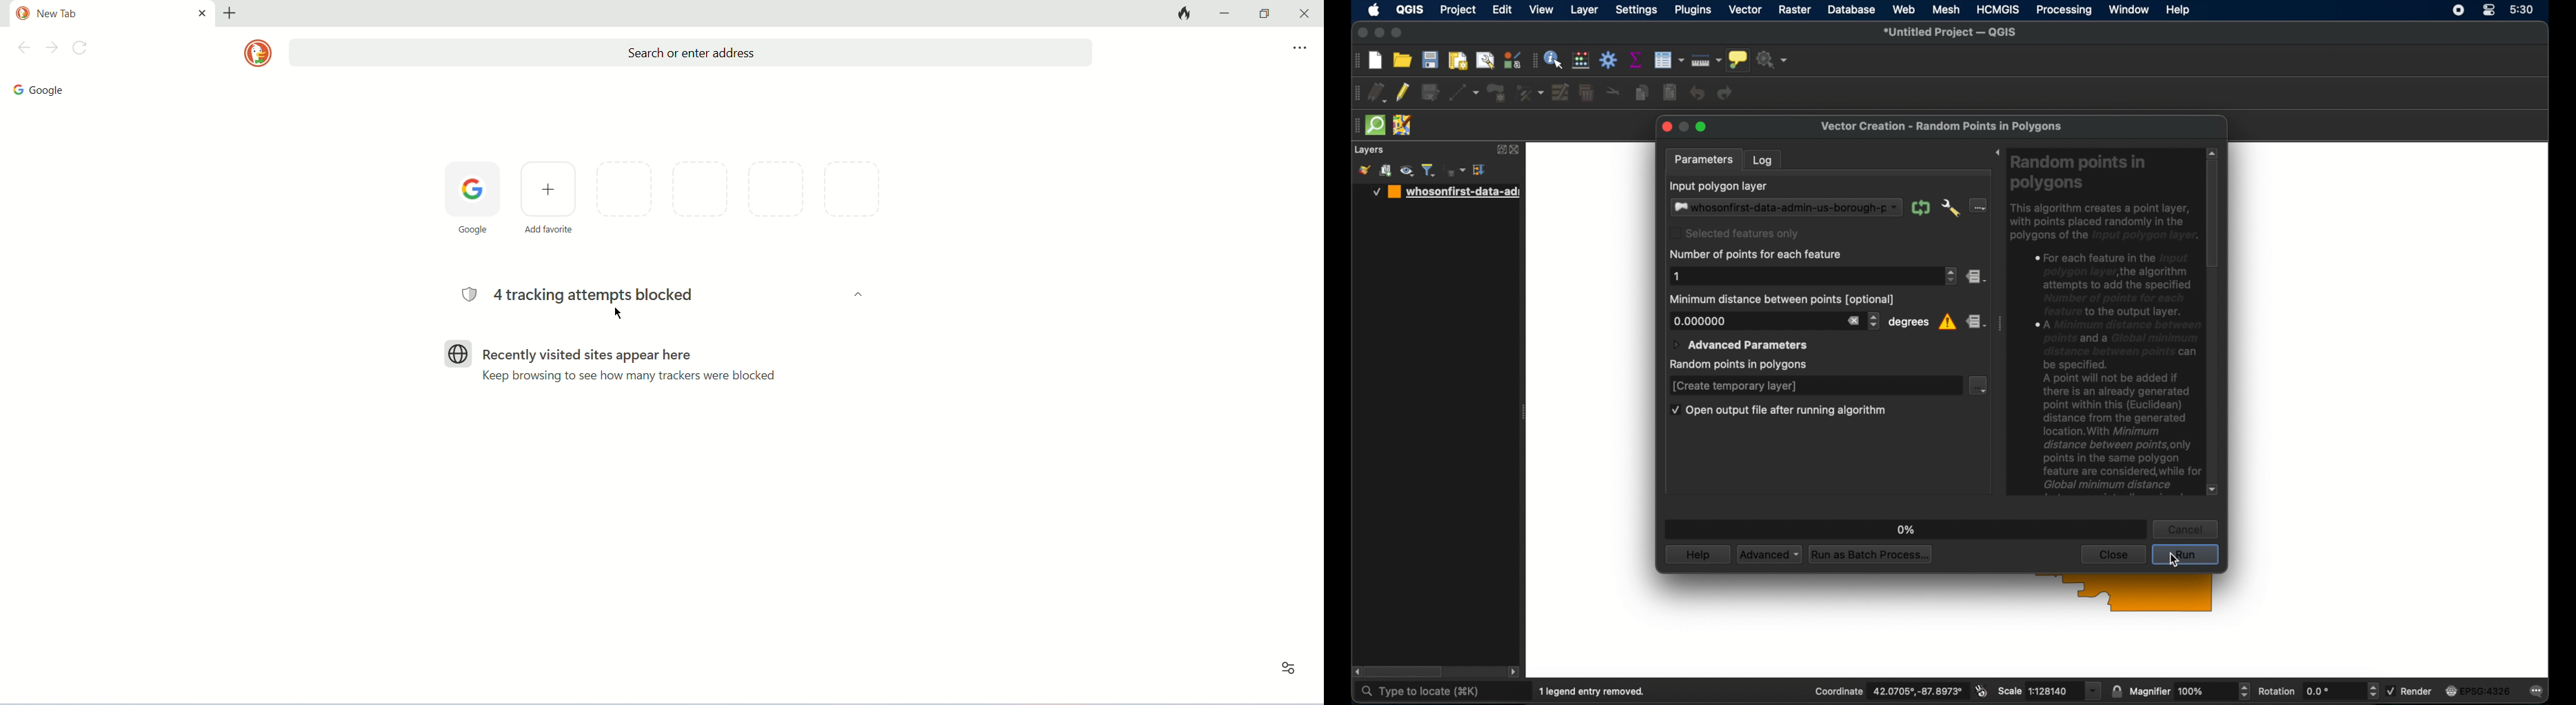  What do you see at coordinates (1486, 59) in the screenshot?
I see `open layout manager` at bounding box center [1486, 59].